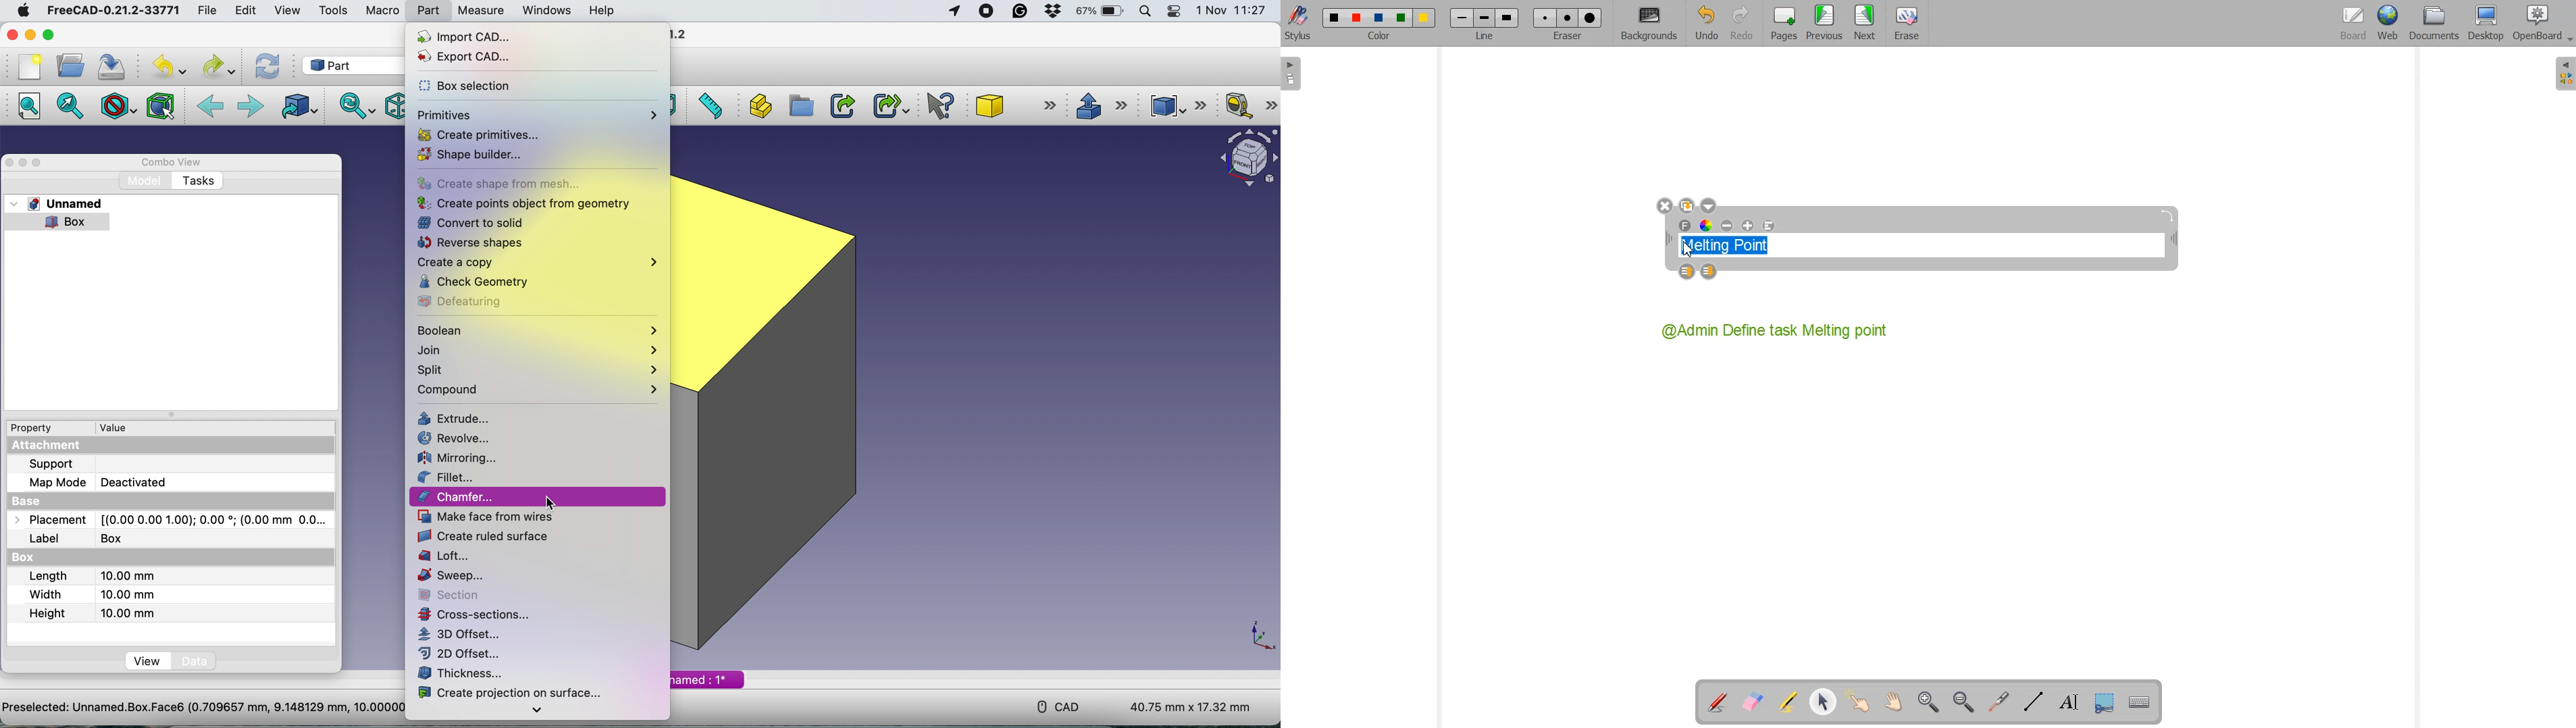 This screenshot has height=728, width=2576. I want to click on spotlight searc, so click(1148, 13).